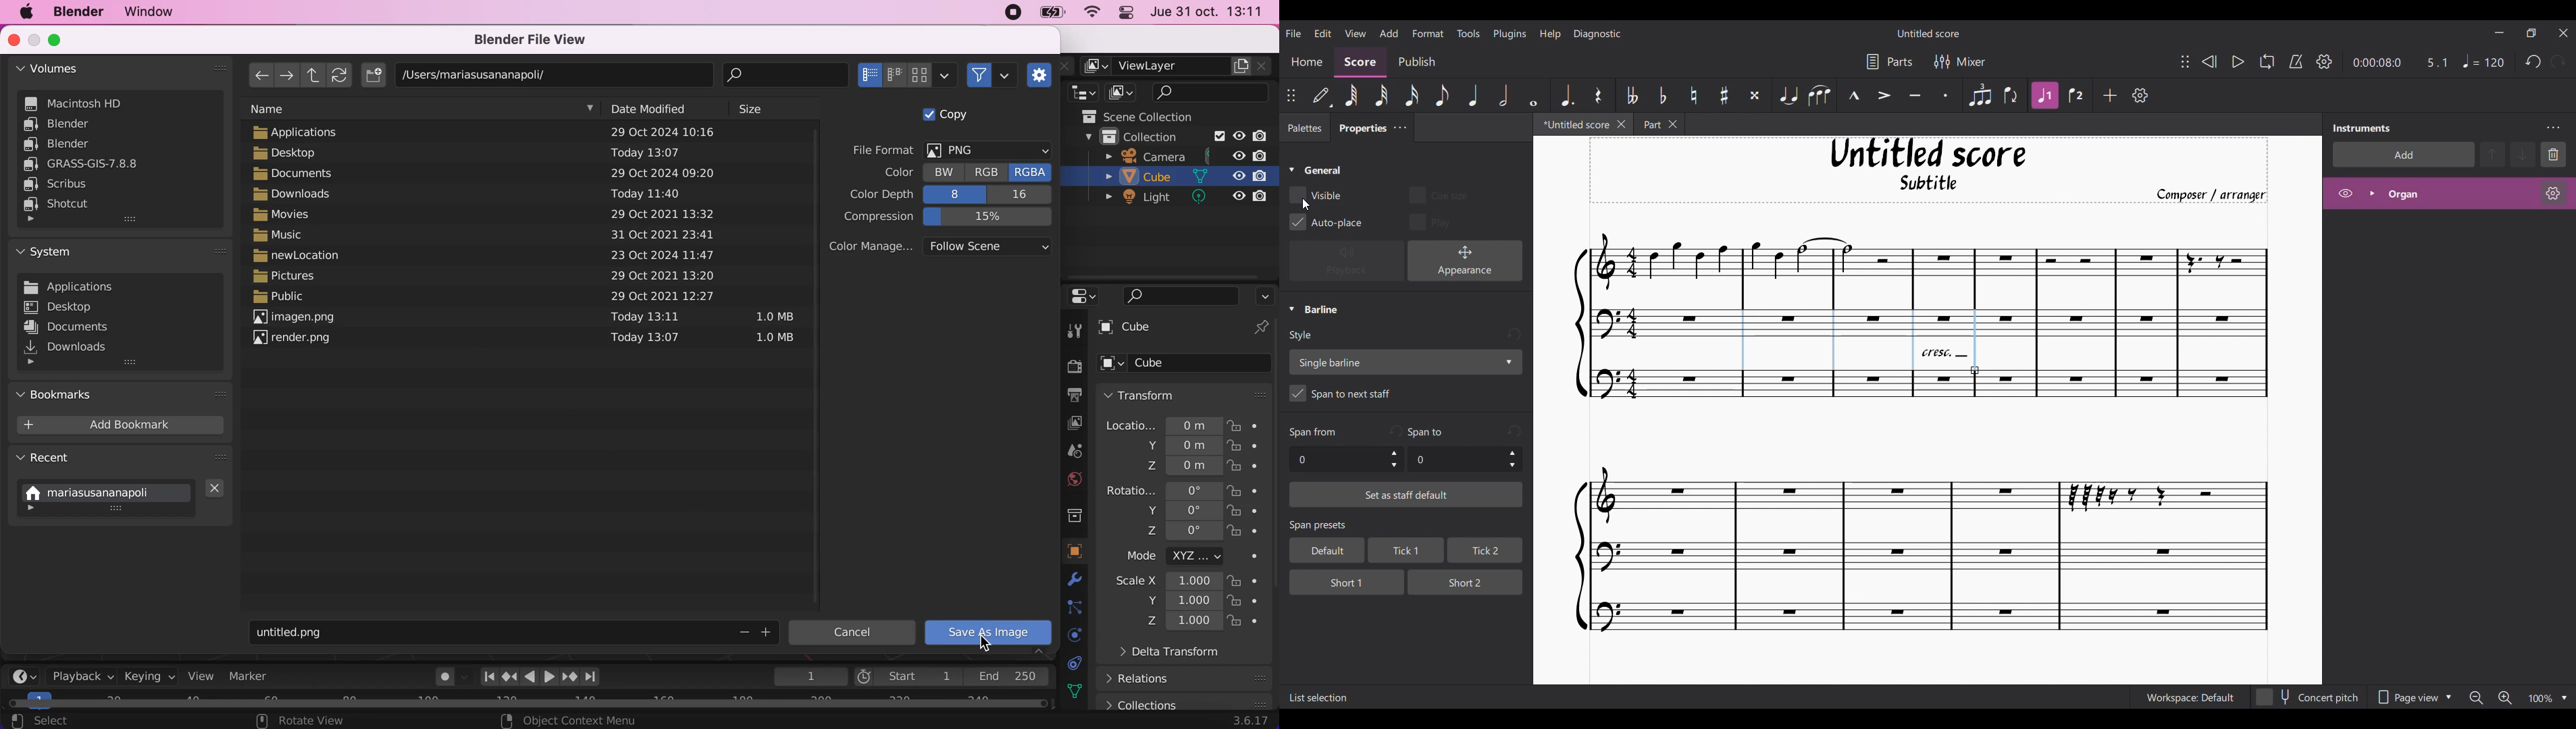 This screenshot has width=2576, height=756. I want to click on Close current tab, so click(1622, 124).